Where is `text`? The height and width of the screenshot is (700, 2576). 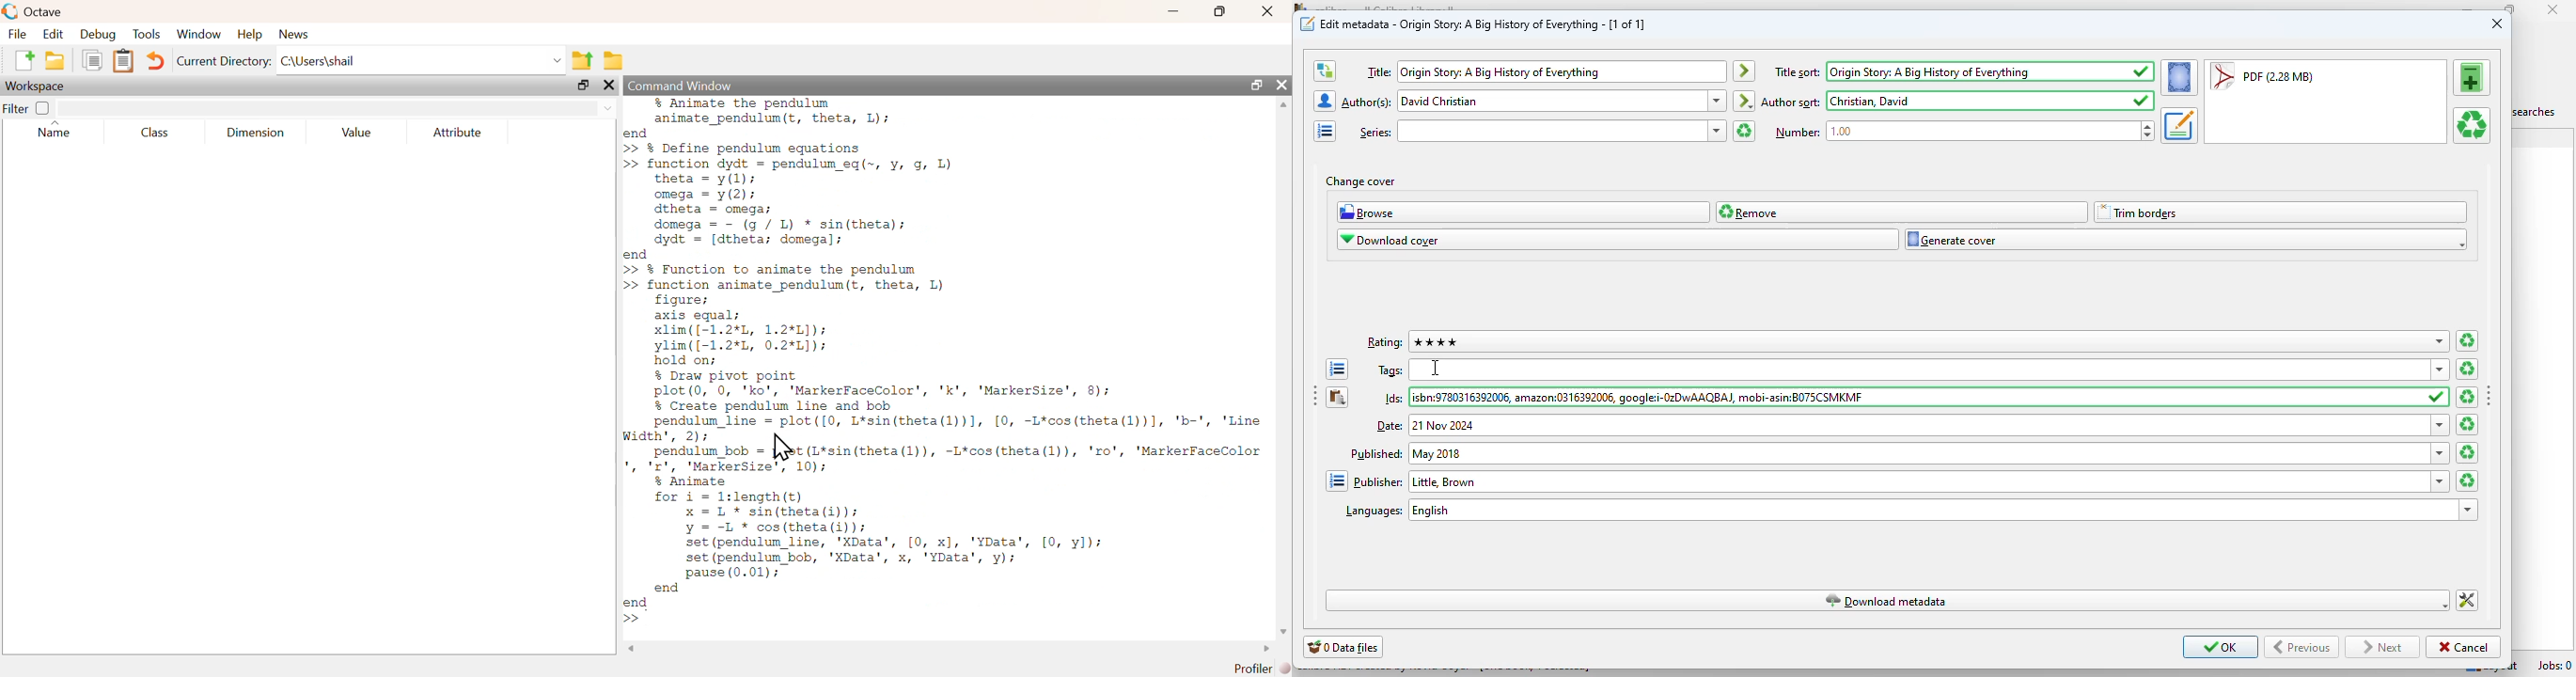
text is located at coordinates (1797, 132).